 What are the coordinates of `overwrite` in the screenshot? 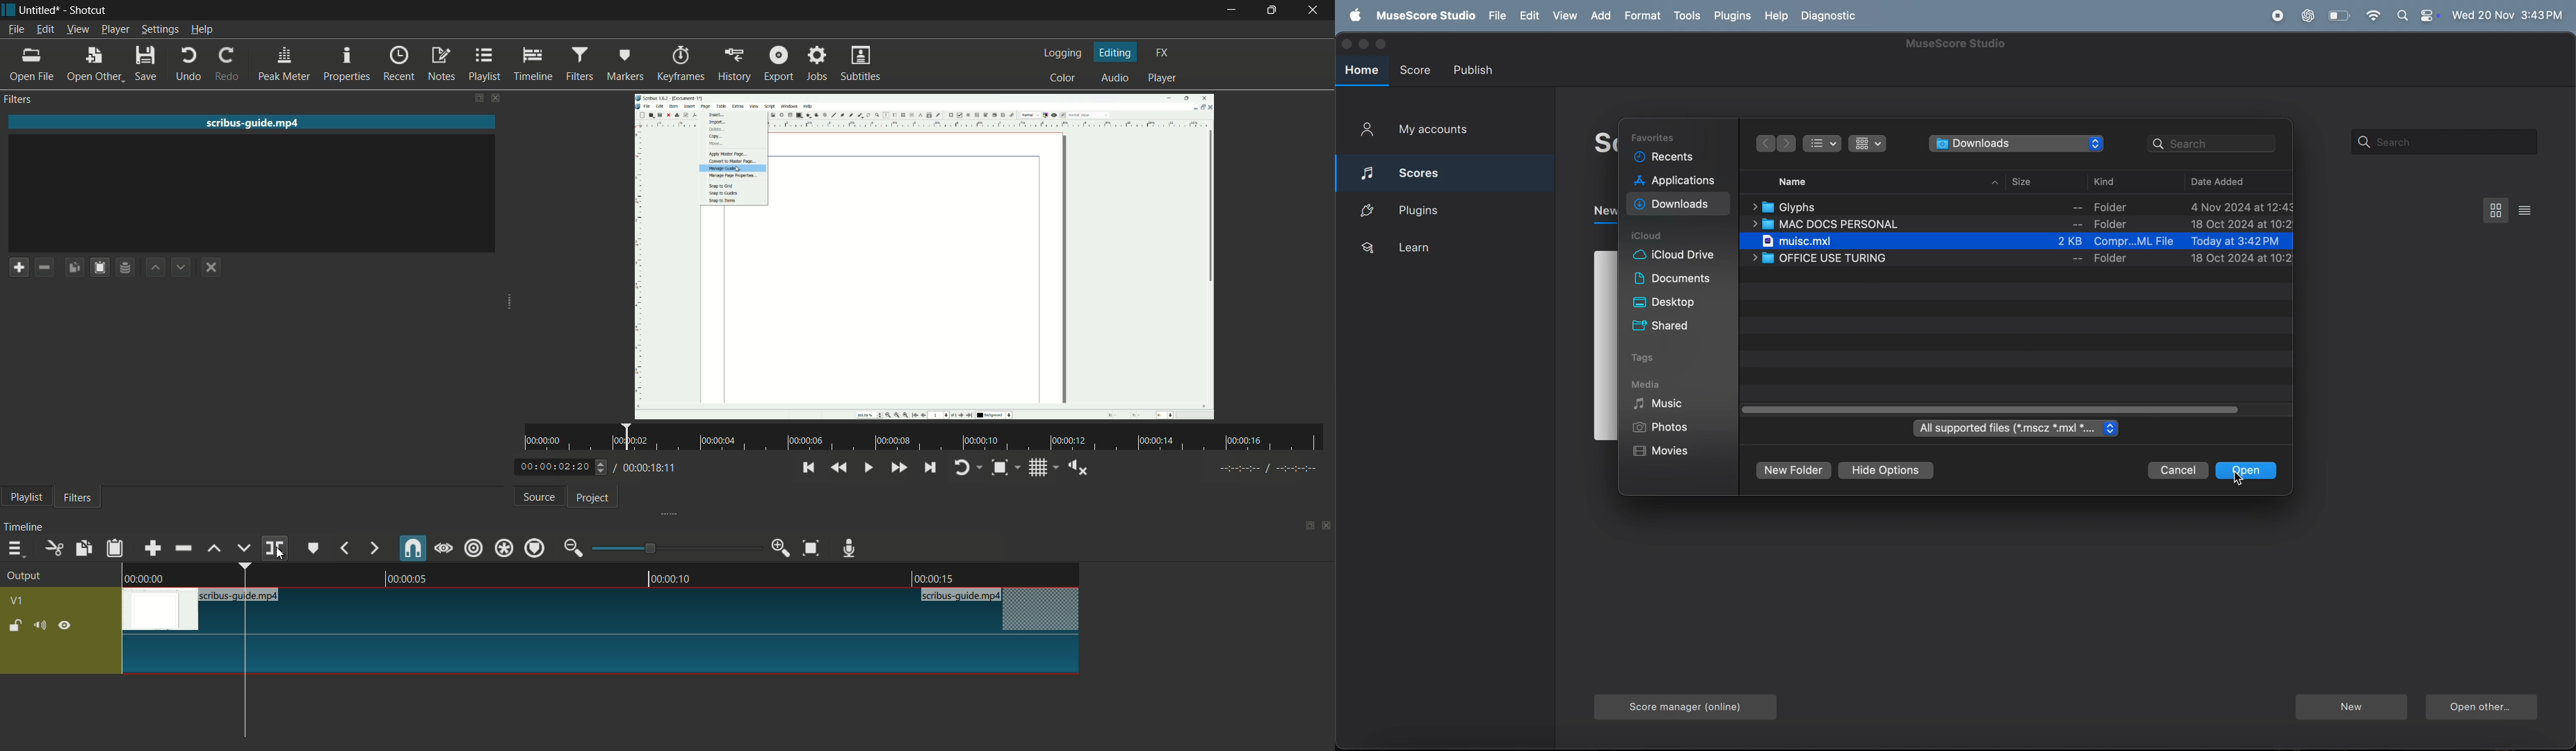 It's located at (241, 548).